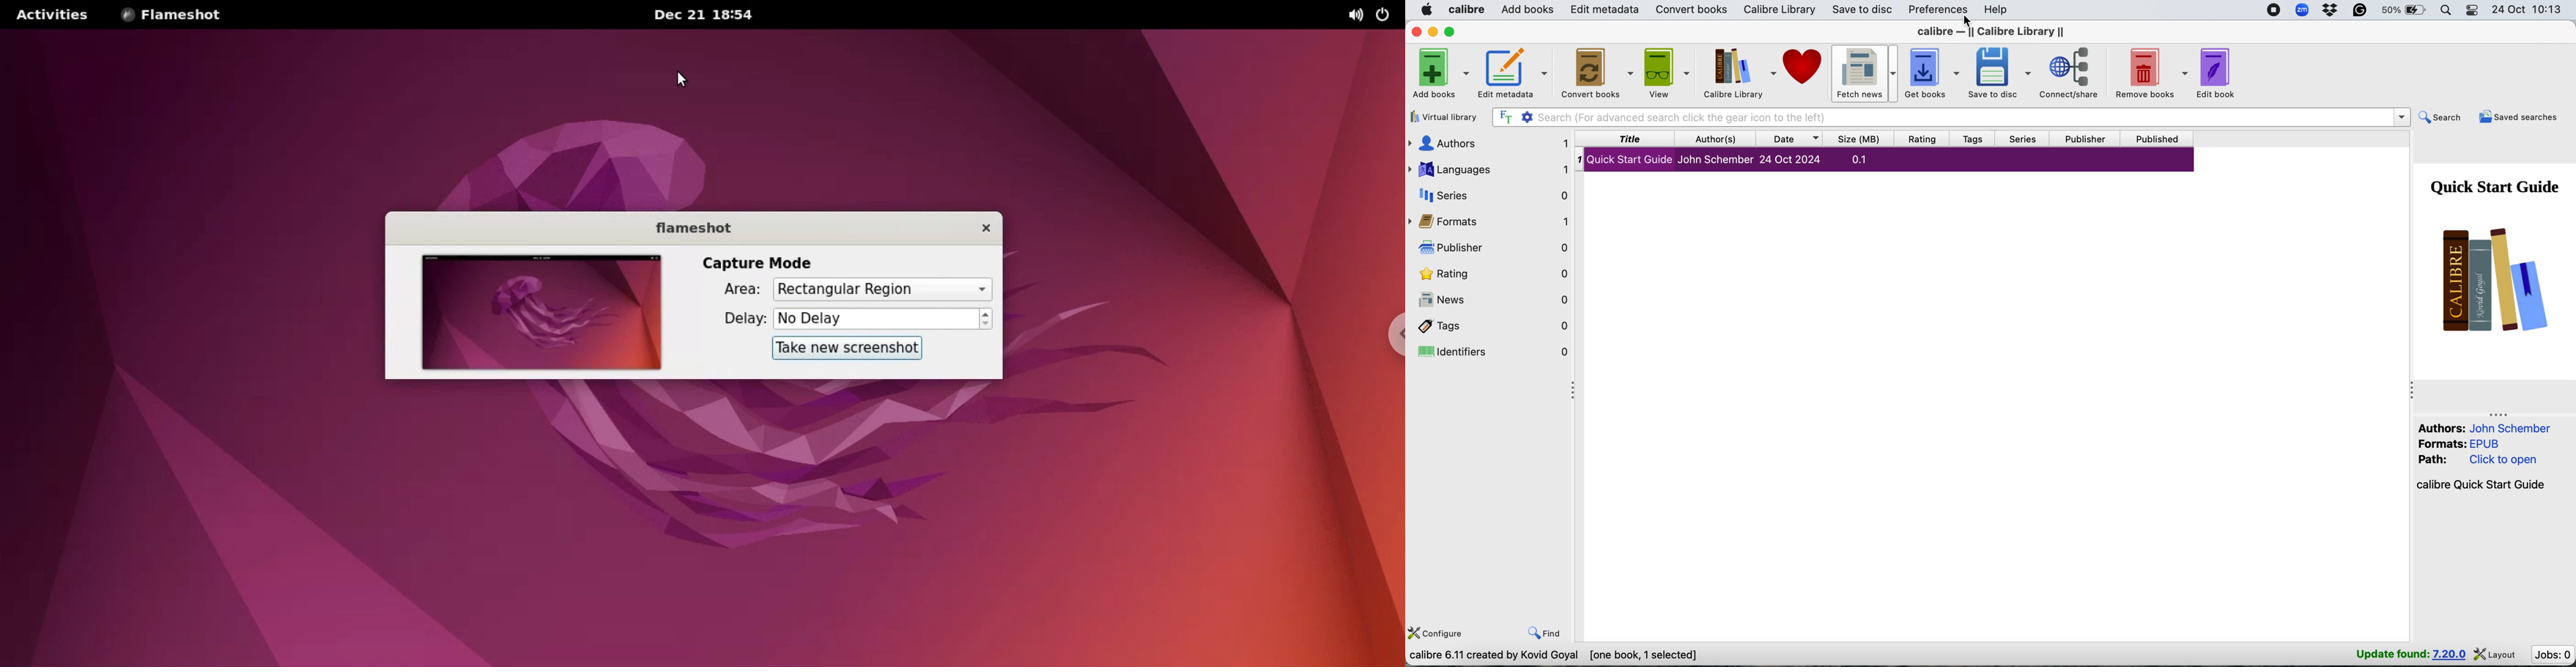 Image resolution: width=2576 pixels, height=672 pixels. What do you see at coordinates (2404, 11) in the screenshot?
I see `battery` at bounding box center [2404, 11].